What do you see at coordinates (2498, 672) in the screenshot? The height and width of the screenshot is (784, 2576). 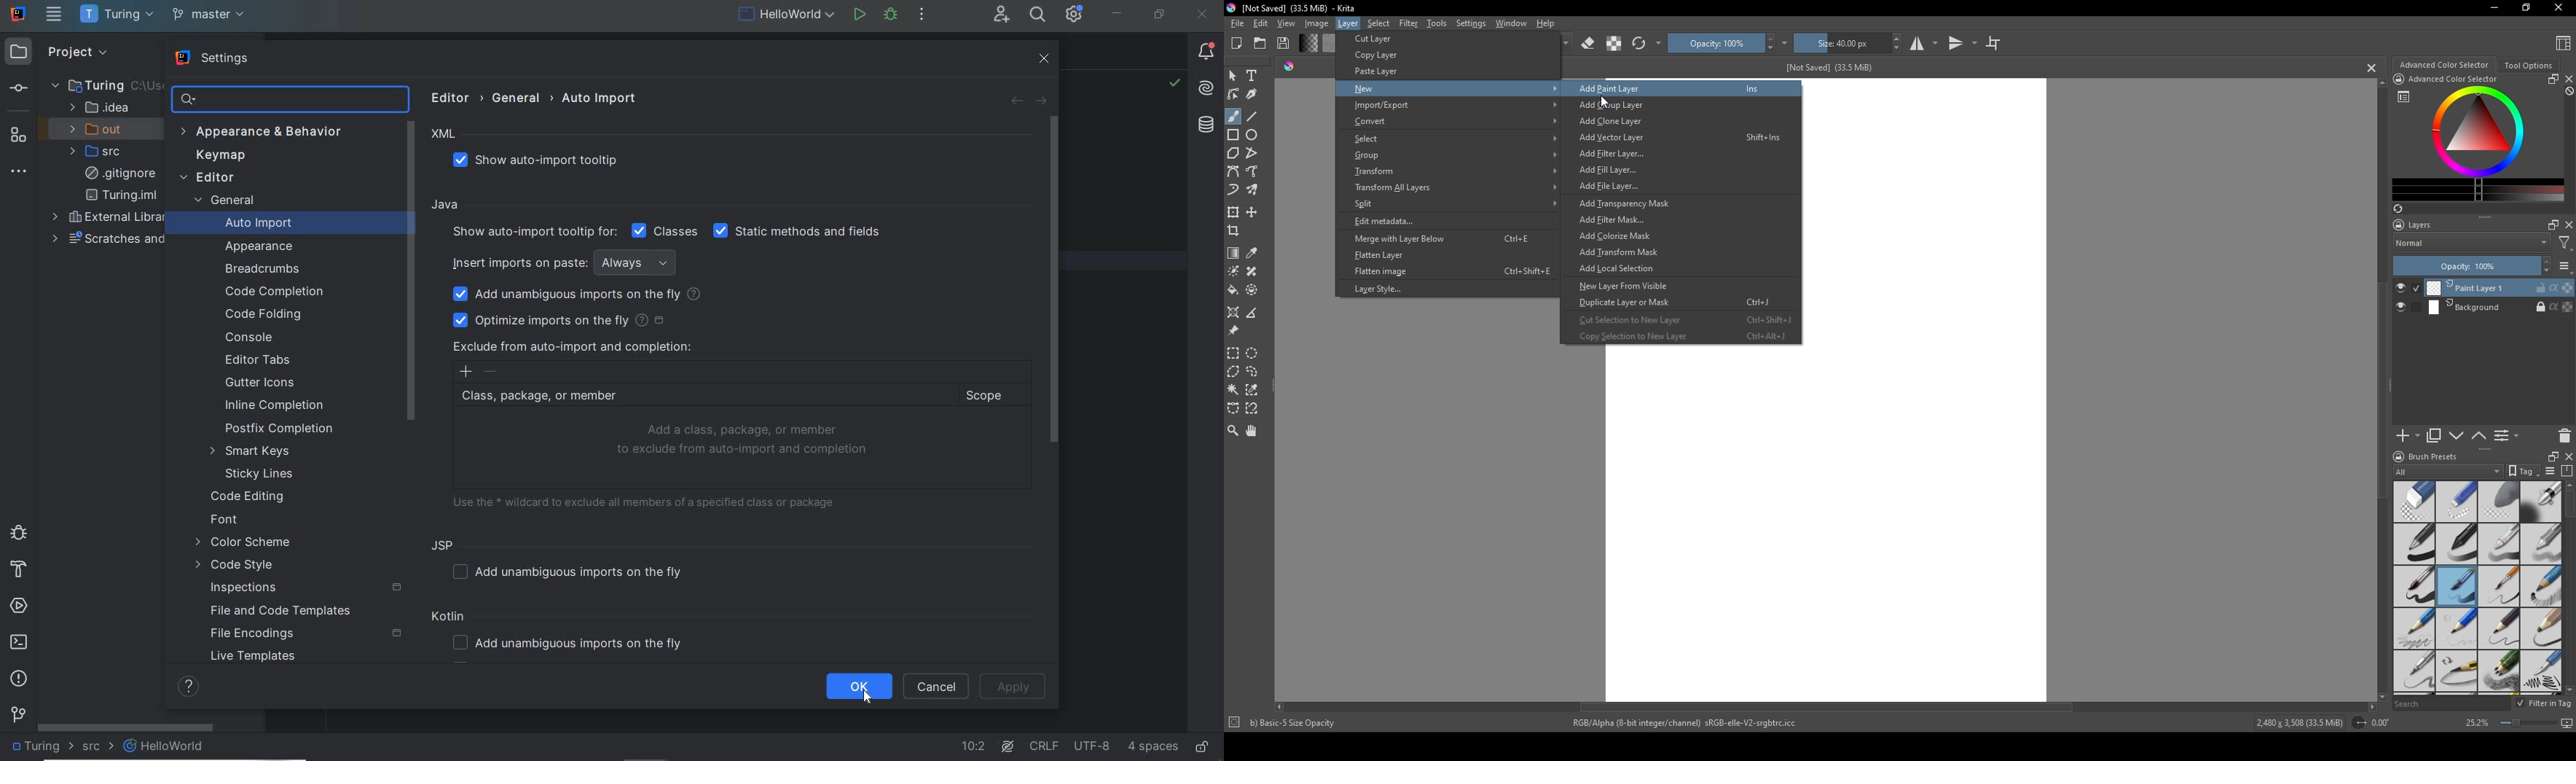 I see `pencils` at bounding box center [2498, 672].